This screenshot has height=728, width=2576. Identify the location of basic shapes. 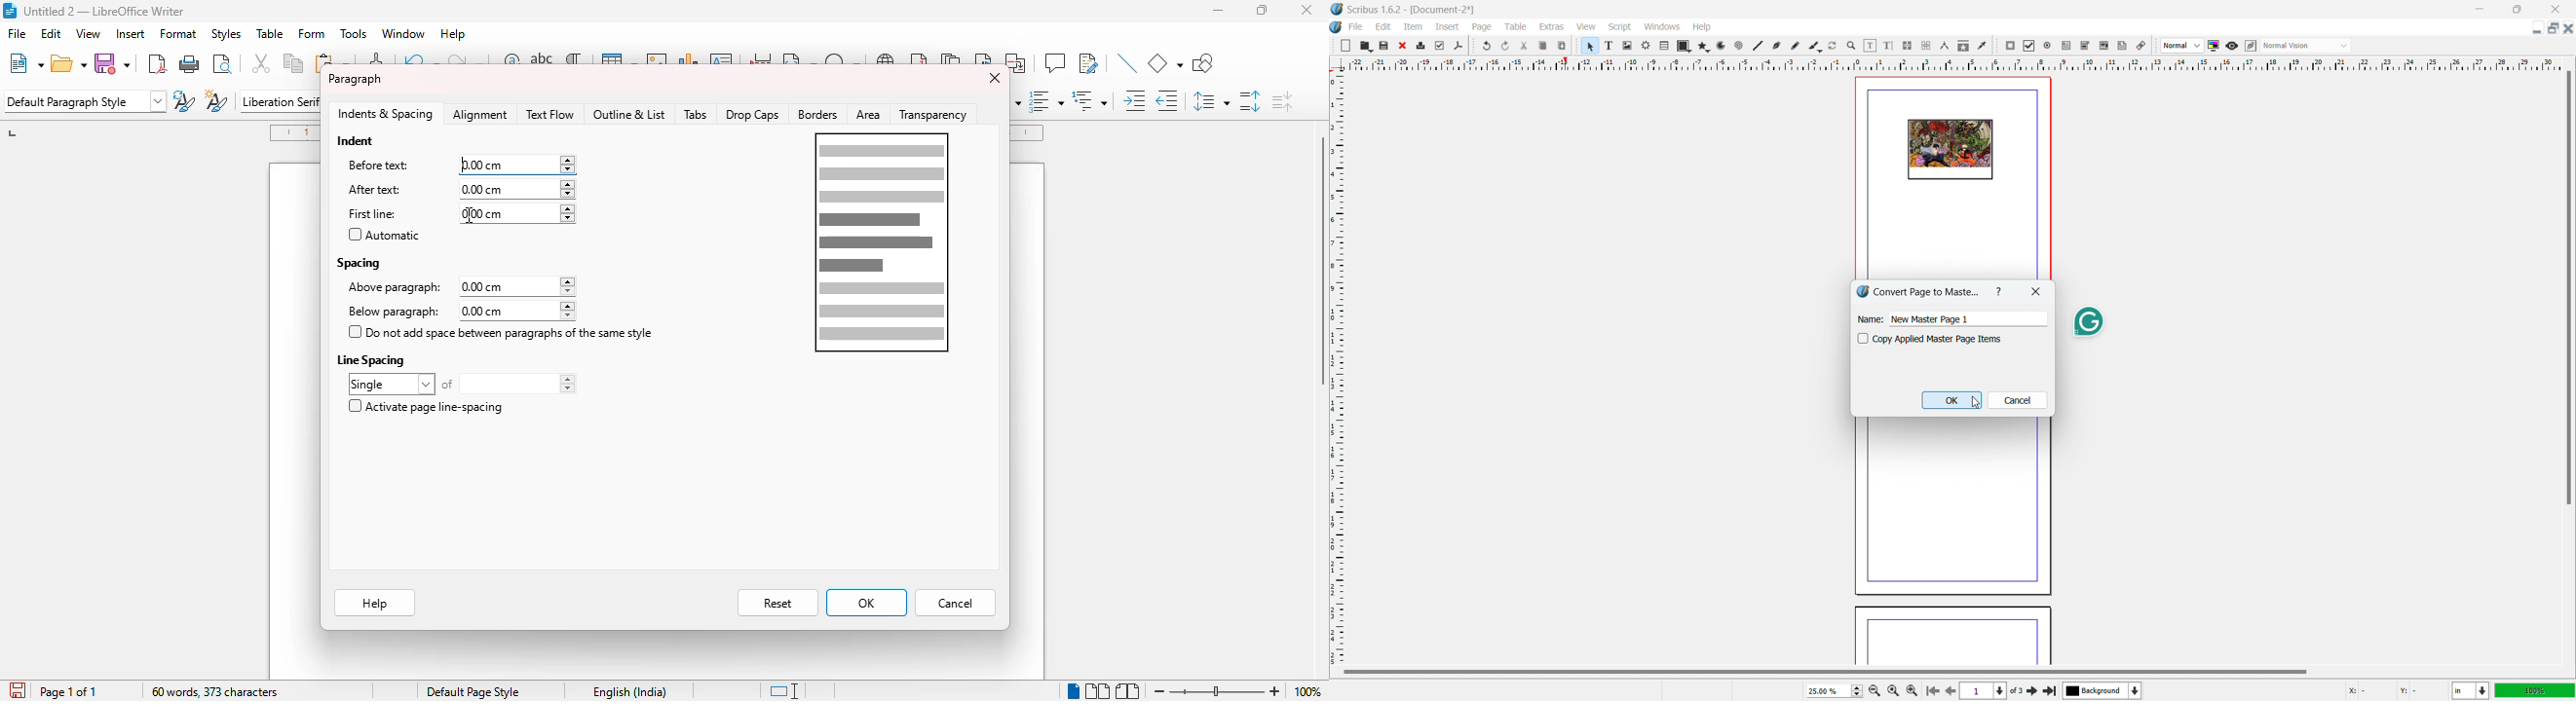
(1165, 63).